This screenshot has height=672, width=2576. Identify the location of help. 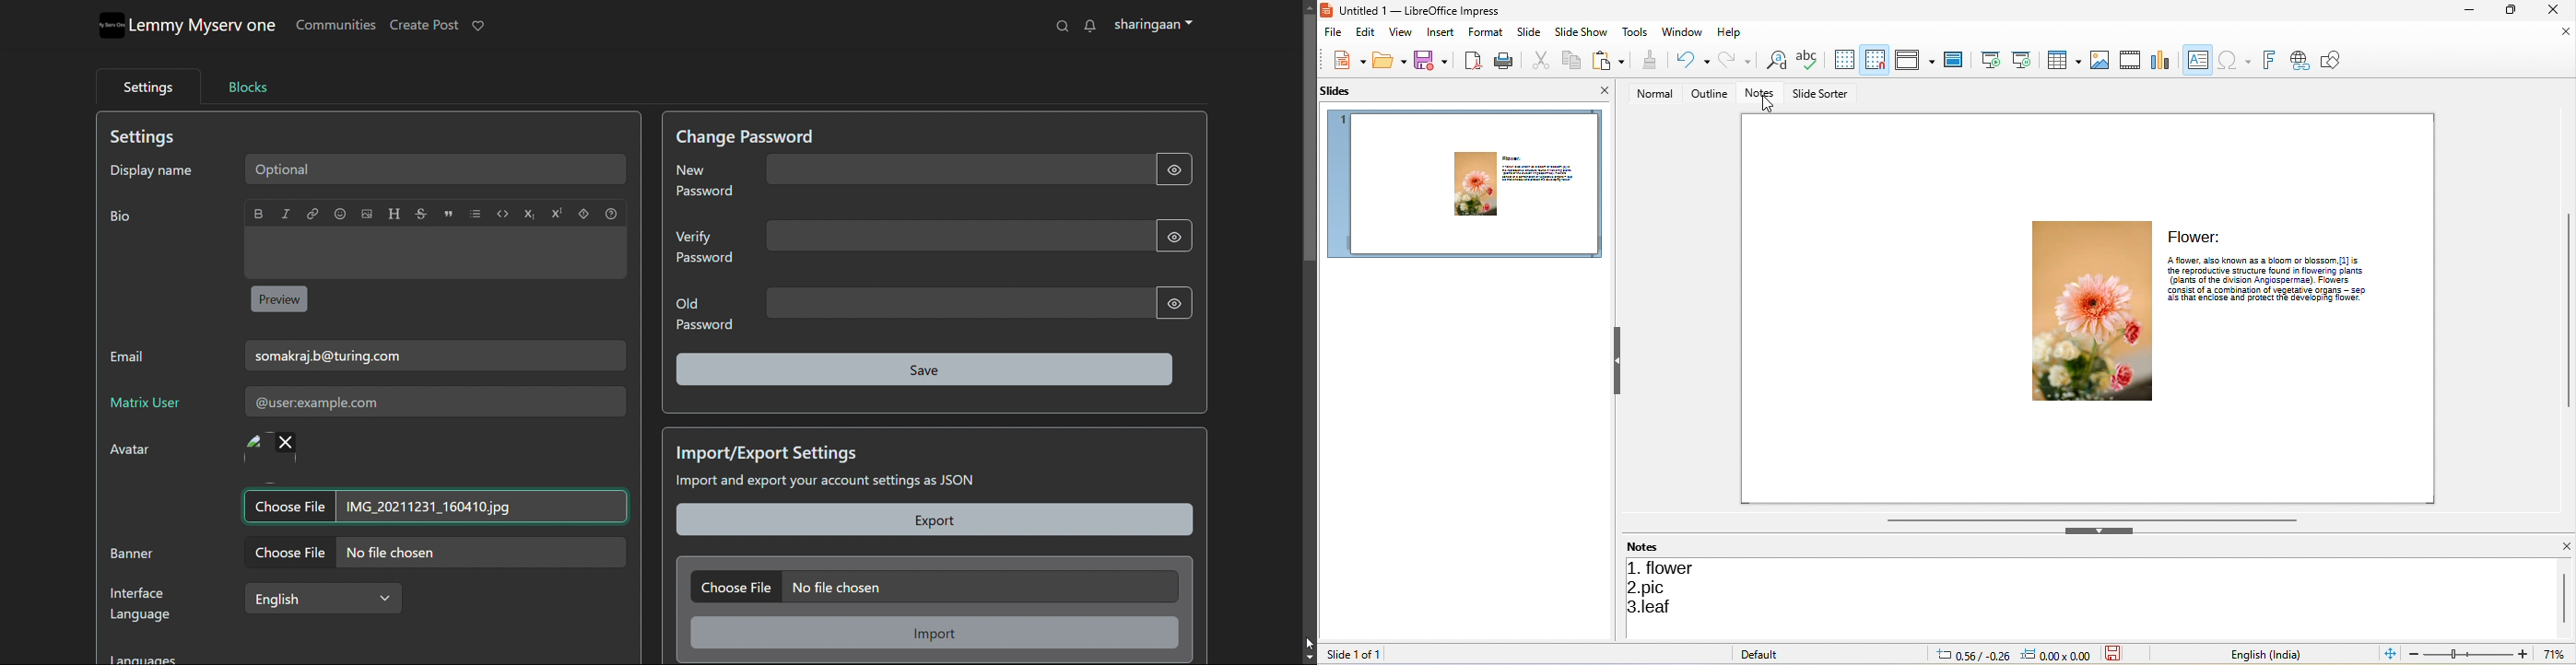
(1732, 31).